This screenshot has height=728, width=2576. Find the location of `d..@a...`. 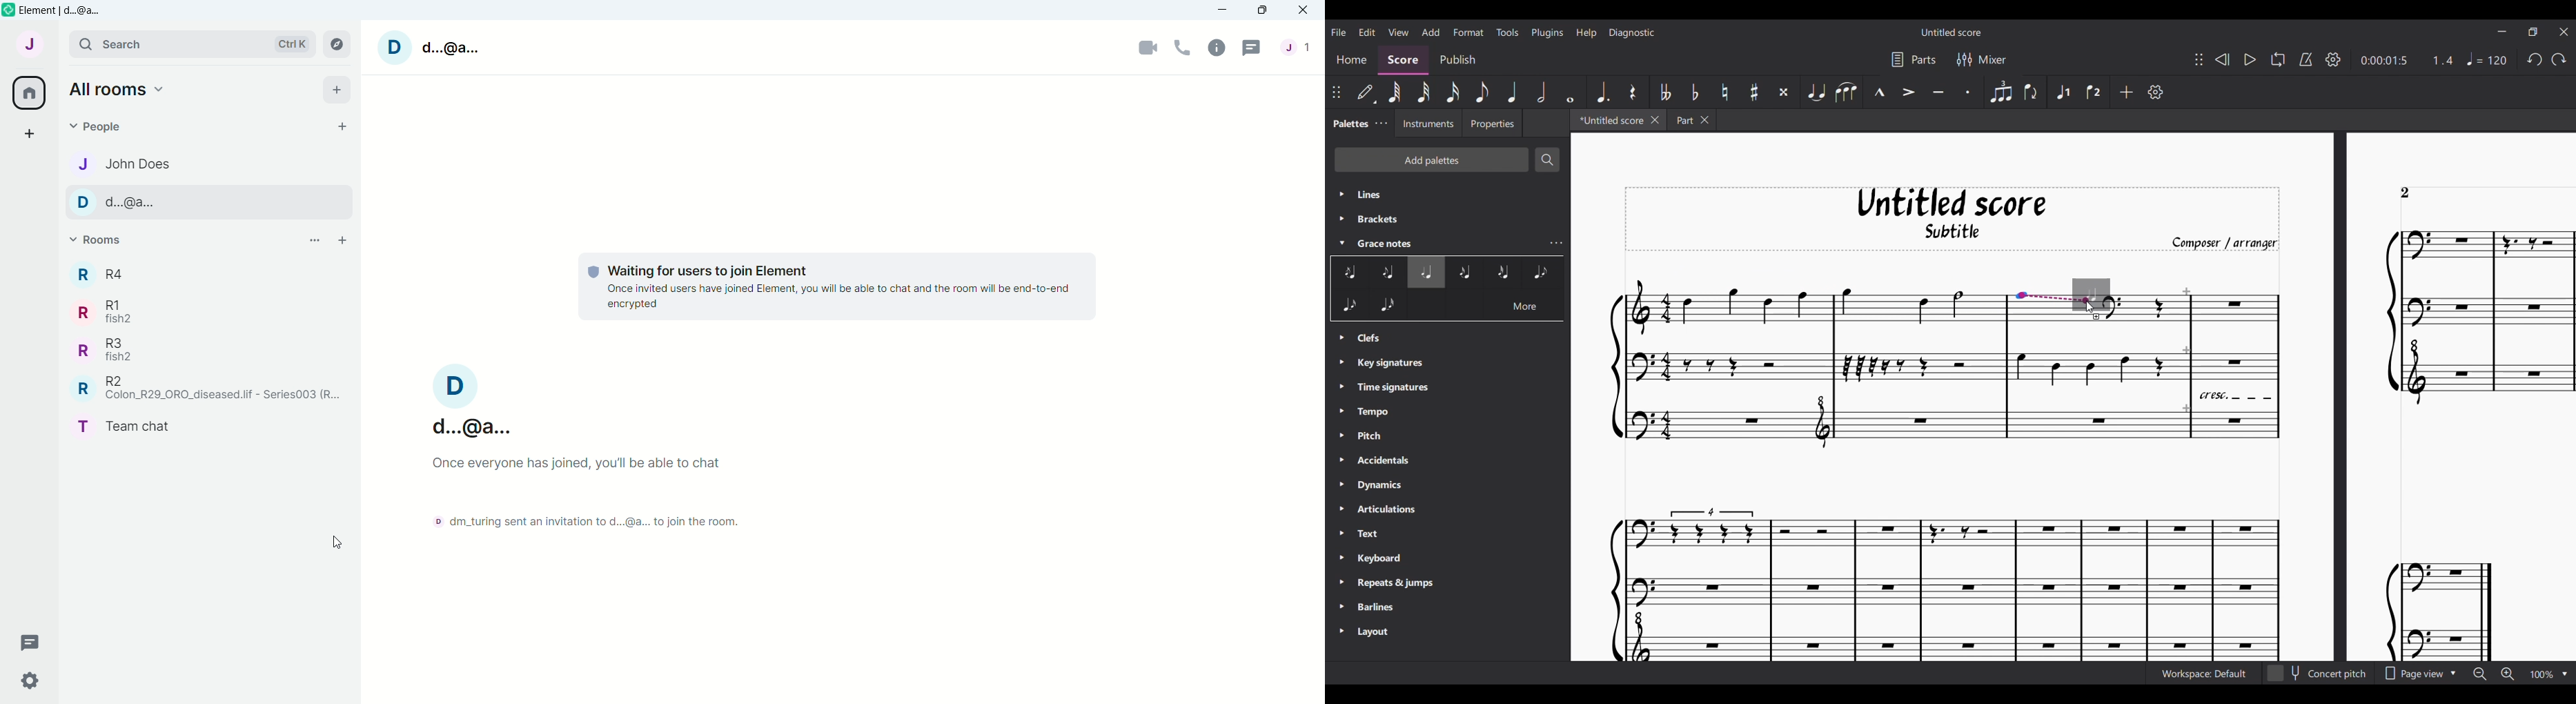

d..@a... is located at coordinates (452, 49).